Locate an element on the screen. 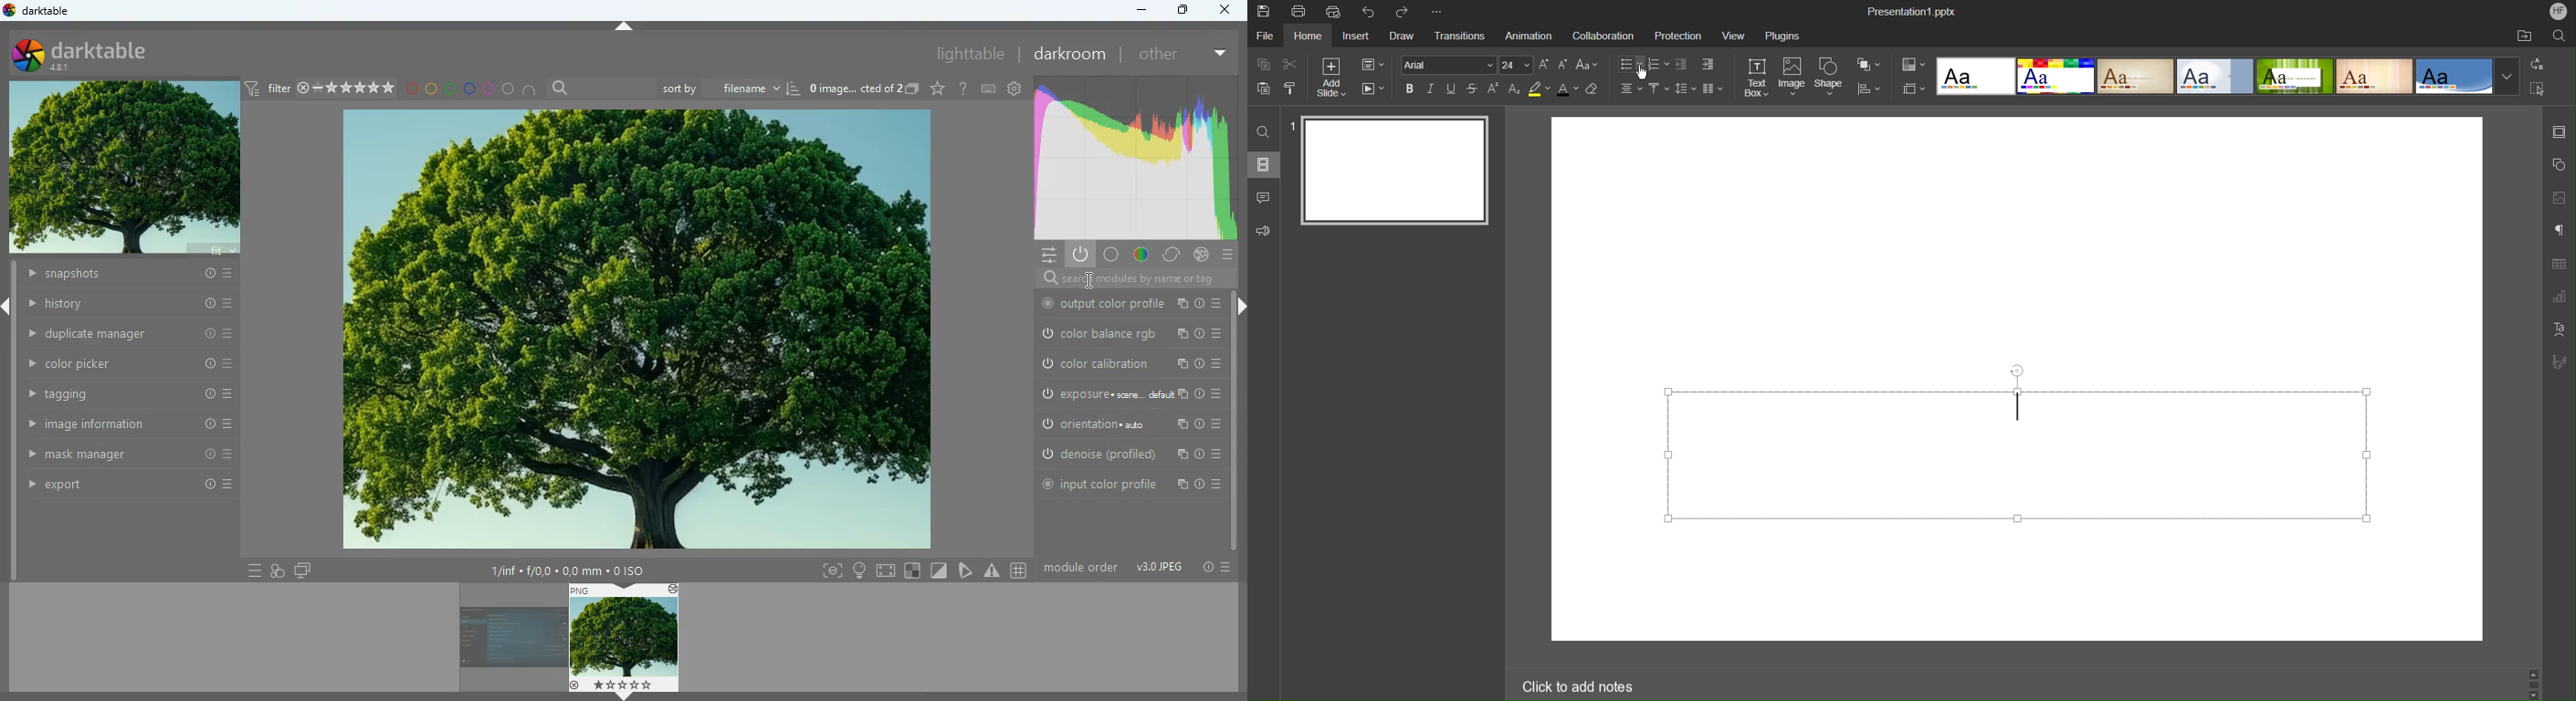  image is located at coordinates (623, 637).